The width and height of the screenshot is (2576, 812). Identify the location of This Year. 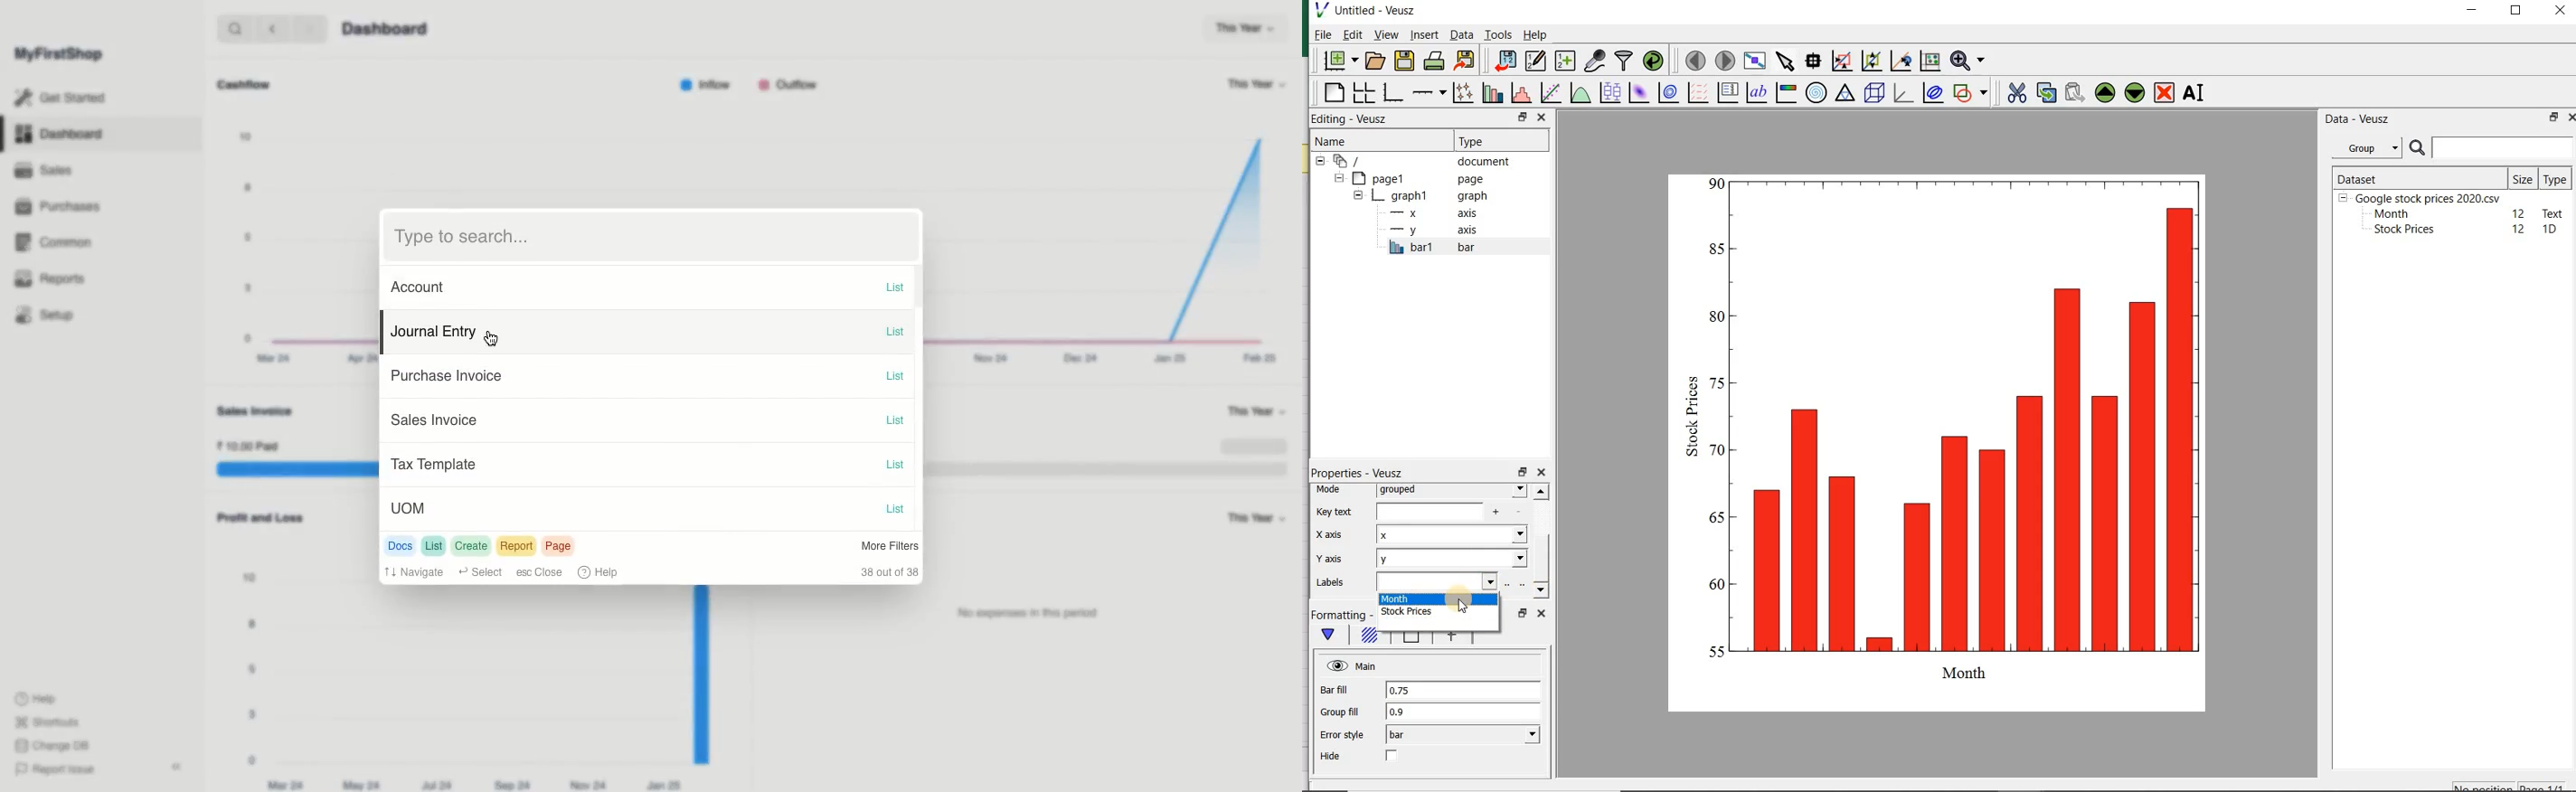
(1243, 28).